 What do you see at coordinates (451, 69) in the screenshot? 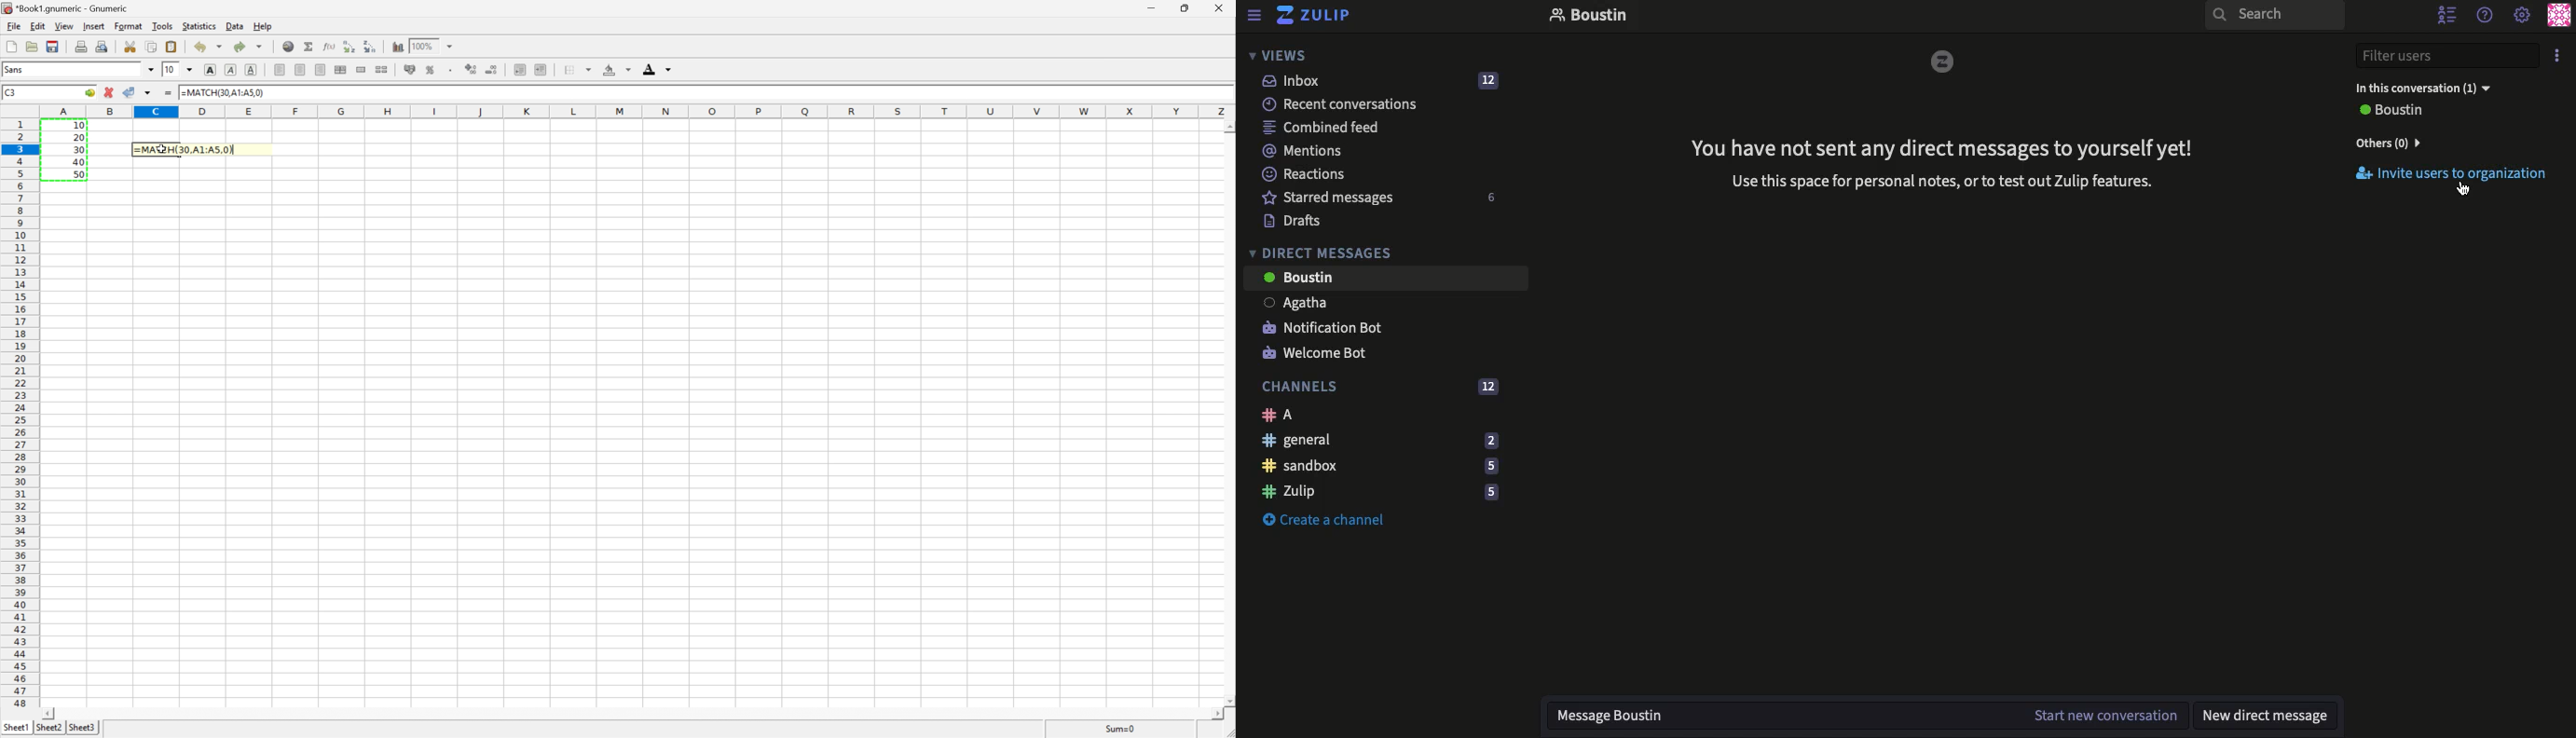
I see `Set the format of the selected cells to include a thousands separator` at bounding box center [451, 69].